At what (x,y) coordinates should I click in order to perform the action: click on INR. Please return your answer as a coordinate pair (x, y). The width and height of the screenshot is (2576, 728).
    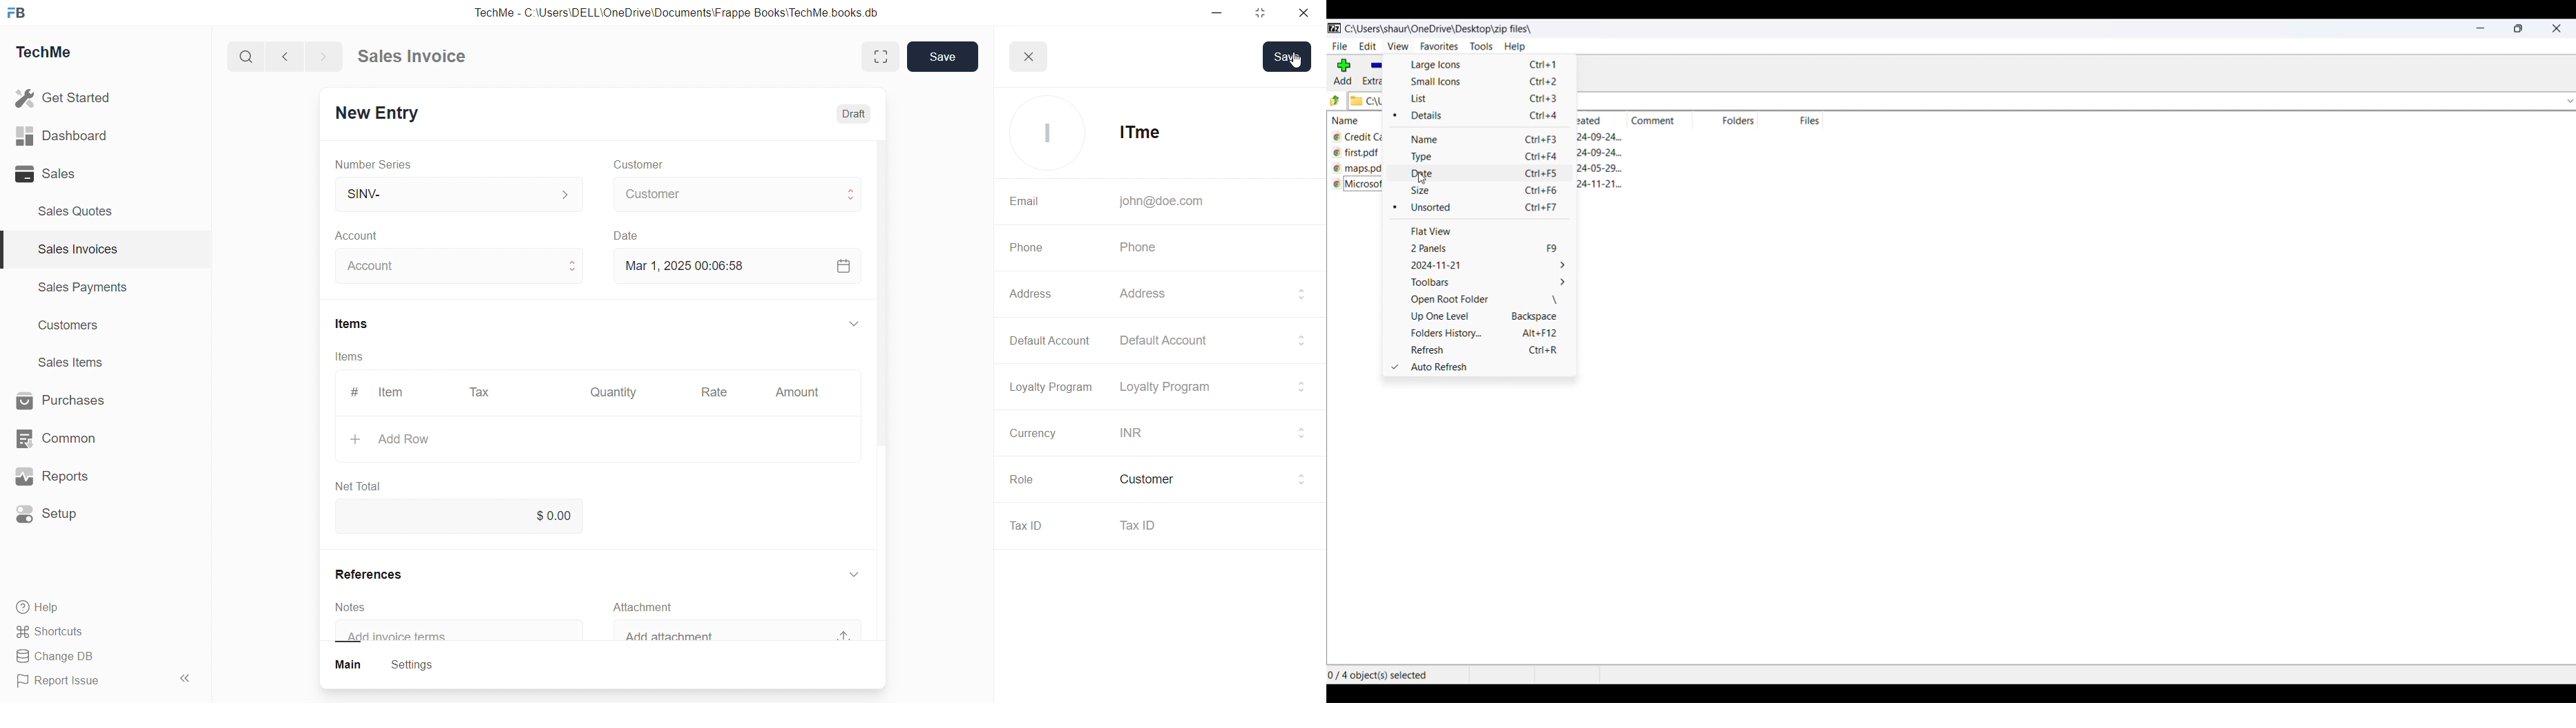
    Looking at the image, I should click on (1211, 433).